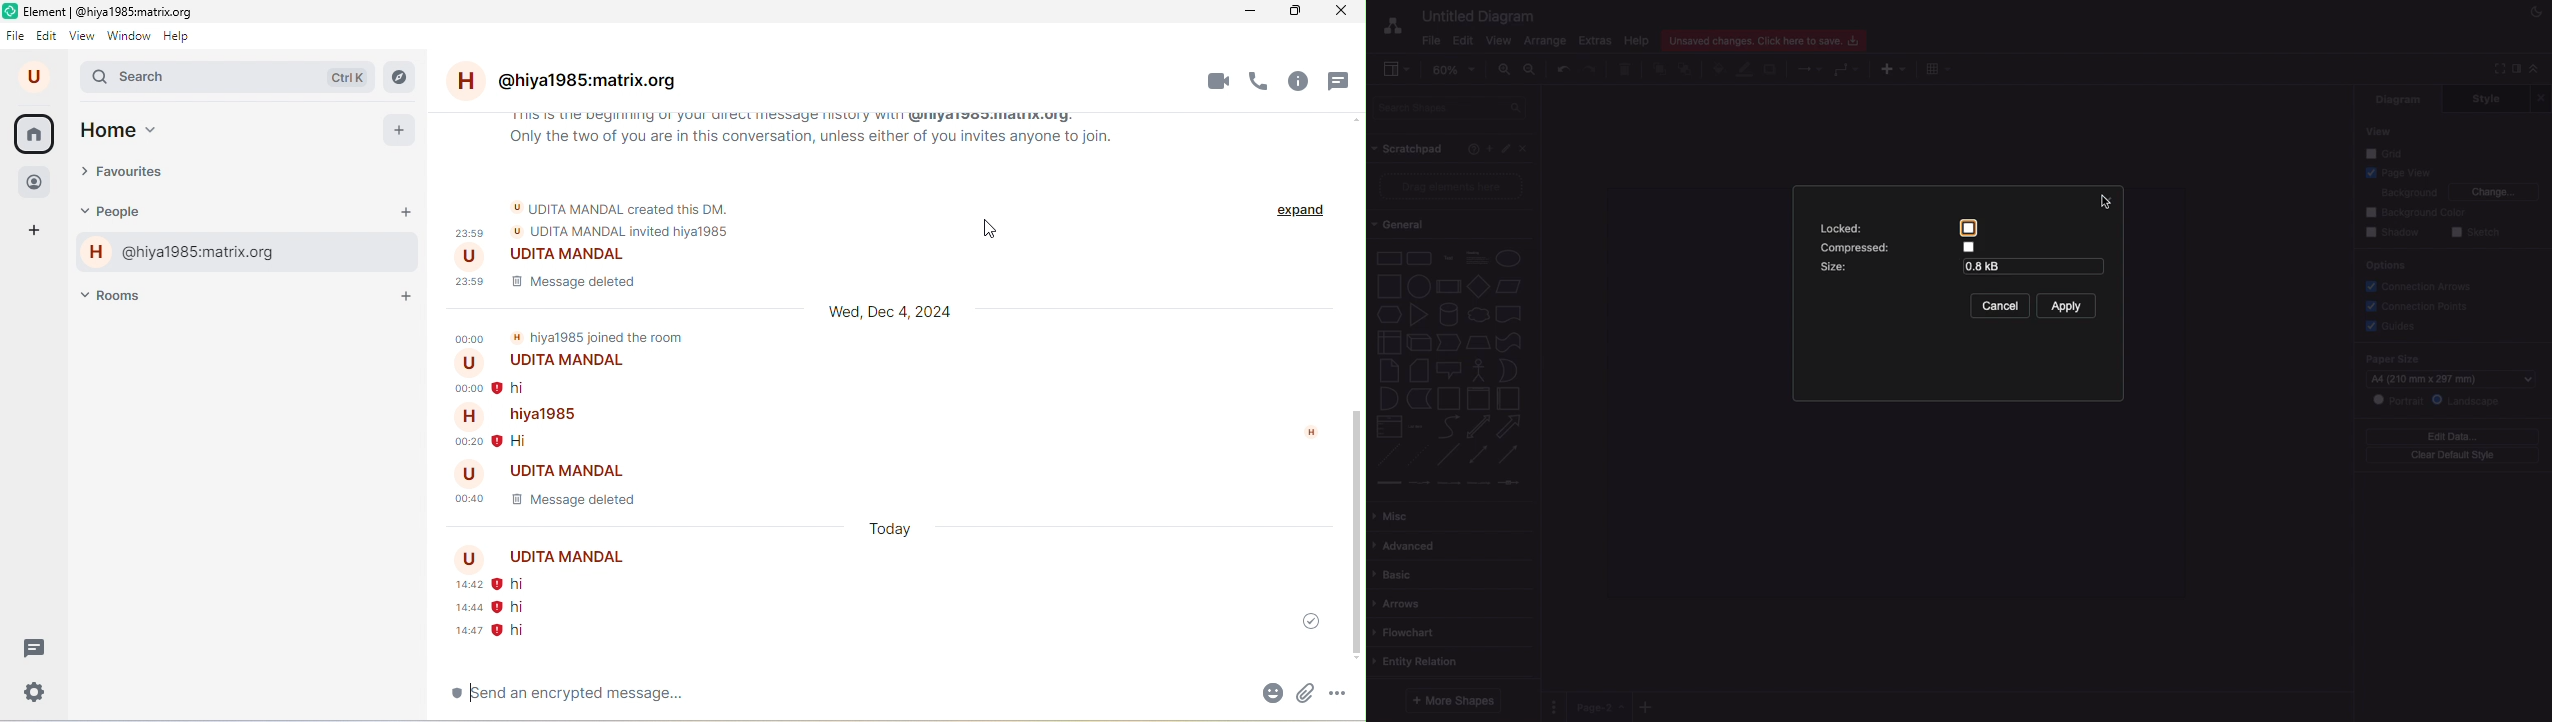  Describe the element at coordinates (1746, 70) in the screenshot. I see `Line fill` at that location.